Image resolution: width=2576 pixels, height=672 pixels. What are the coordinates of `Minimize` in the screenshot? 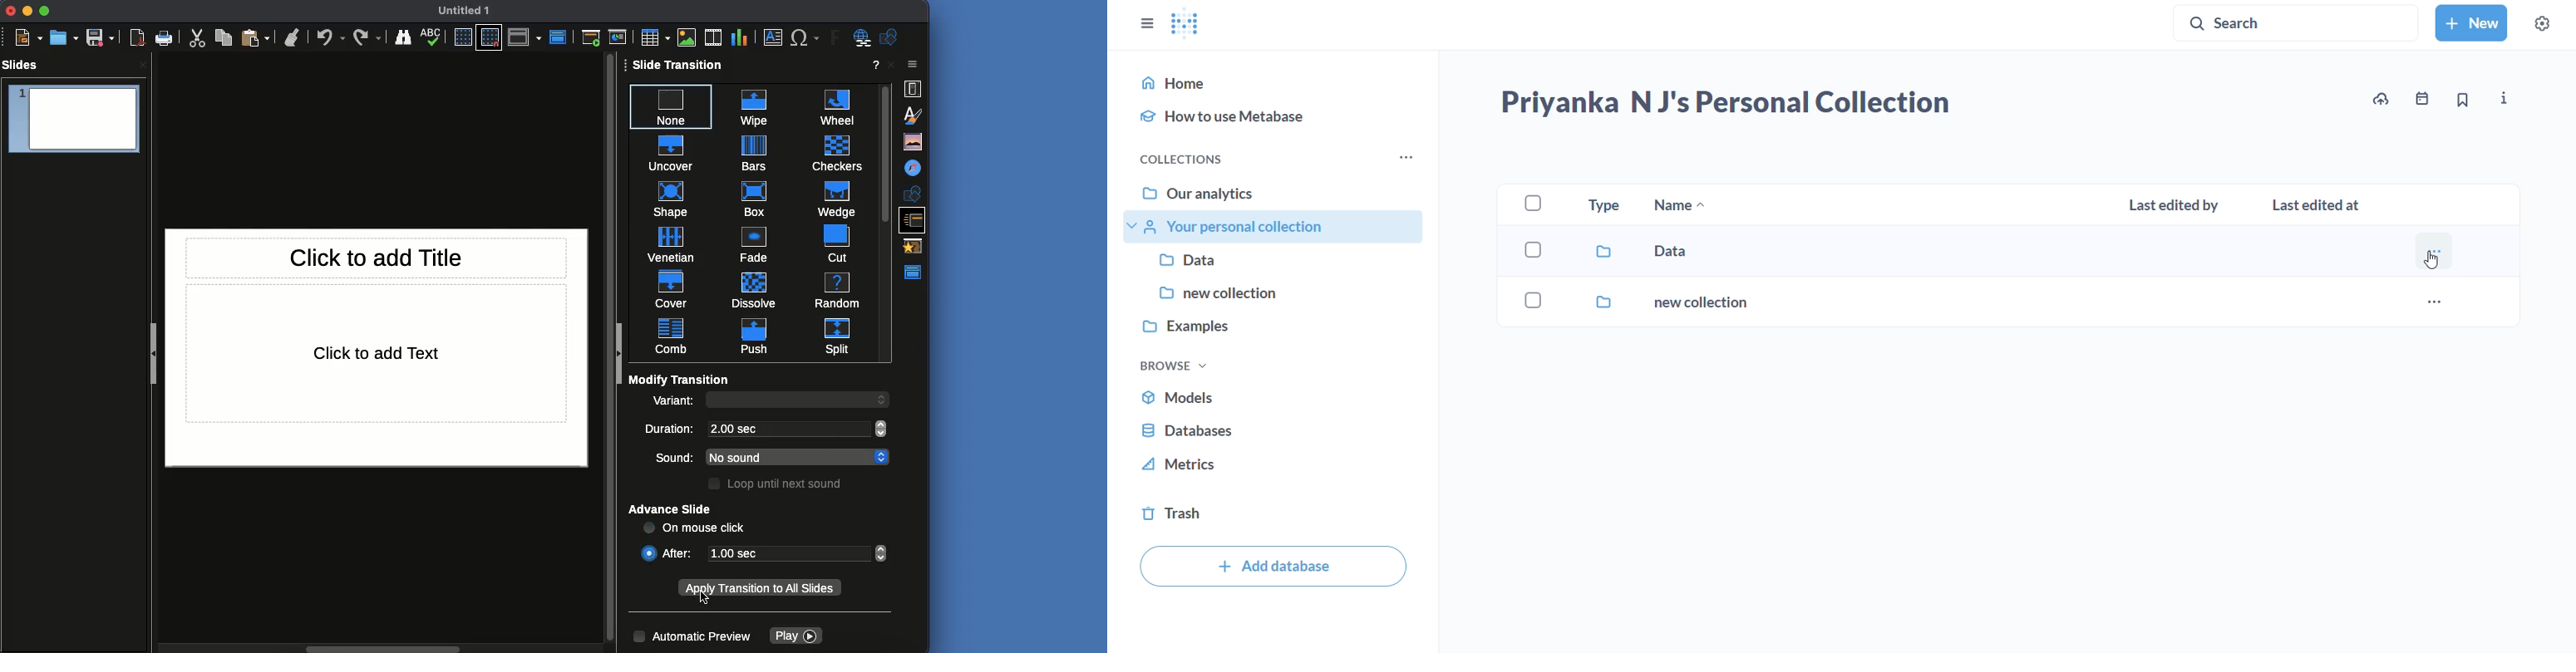 It's located at (29, 12).